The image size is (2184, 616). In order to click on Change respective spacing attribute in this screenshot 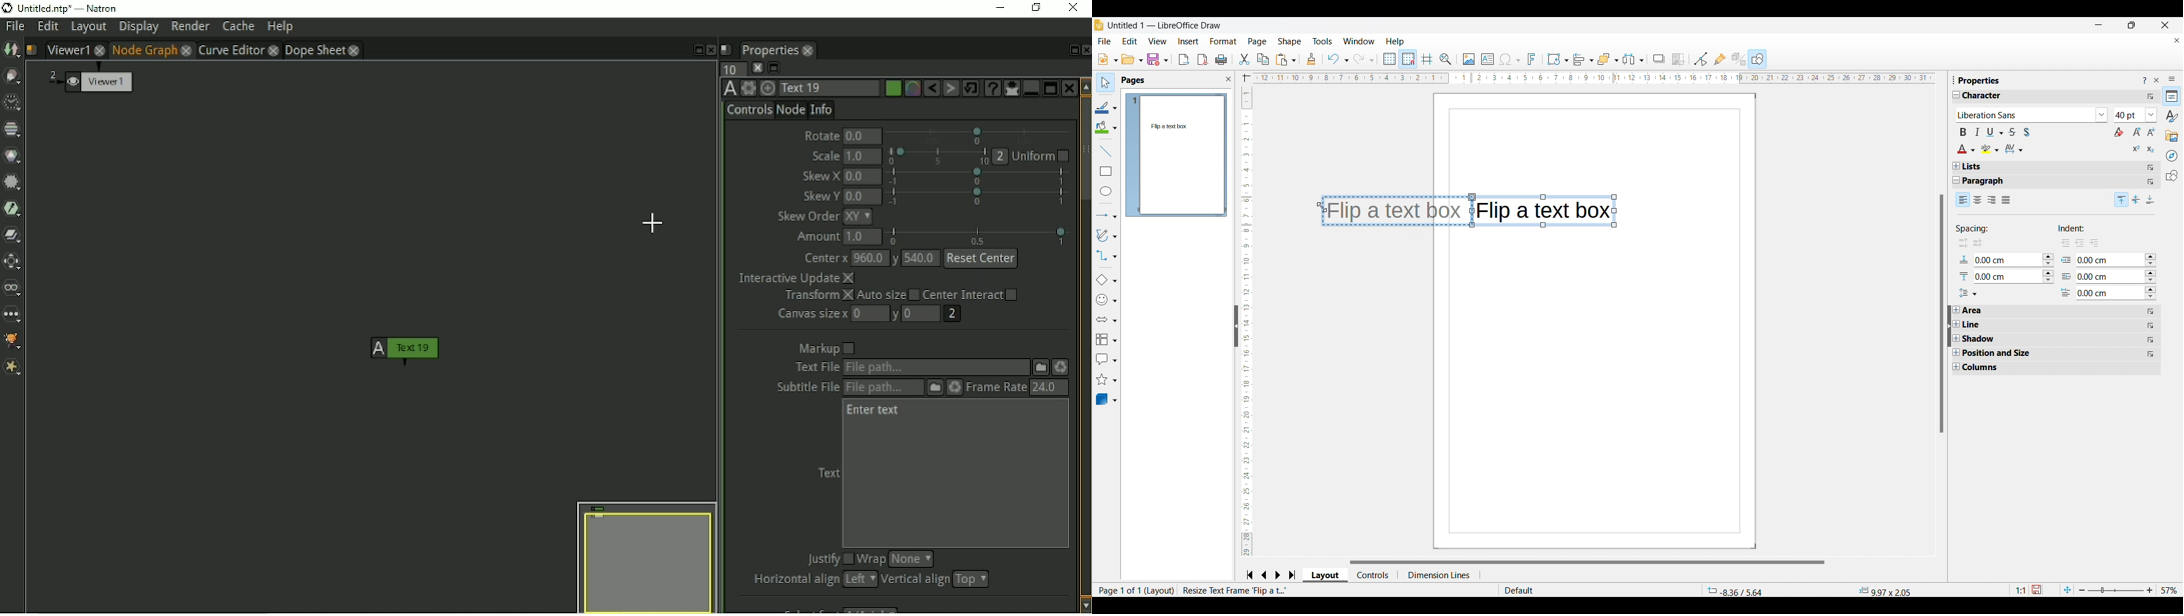, I will do `click(2049, 268)`.